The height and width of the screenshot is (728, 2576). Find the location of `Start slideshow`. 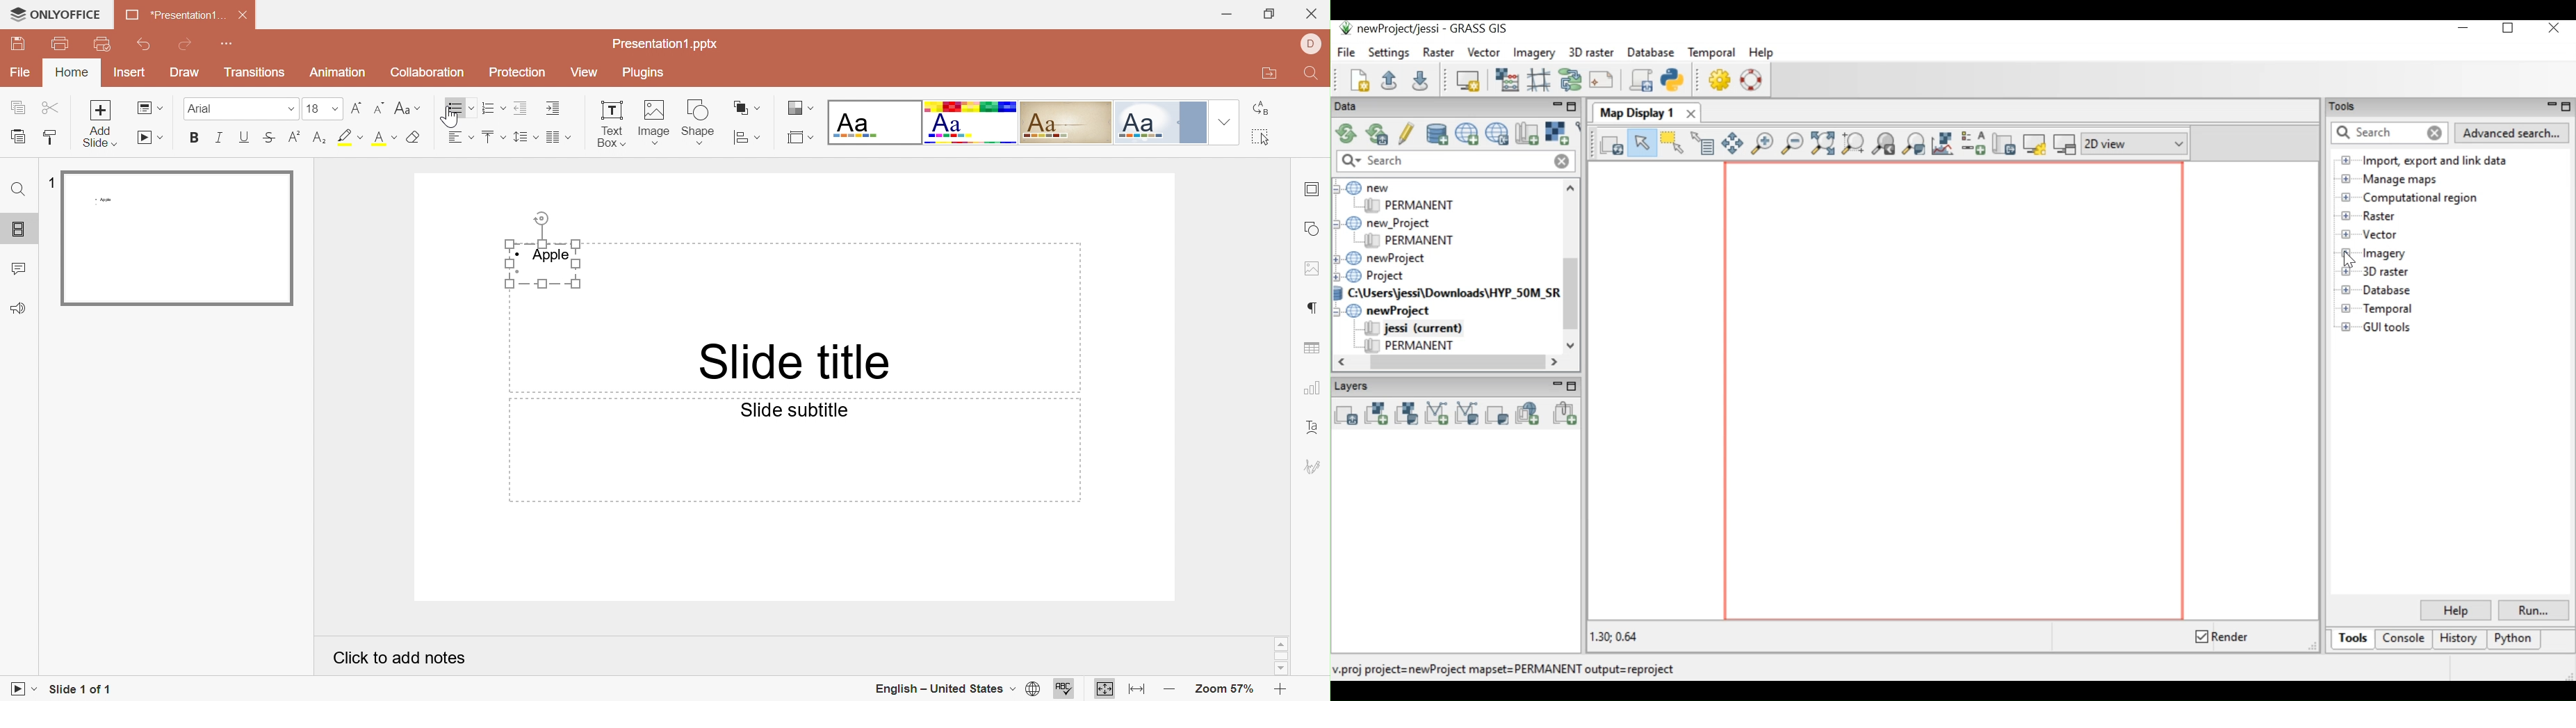

Start slideshow is located at coordinates (20, 691).